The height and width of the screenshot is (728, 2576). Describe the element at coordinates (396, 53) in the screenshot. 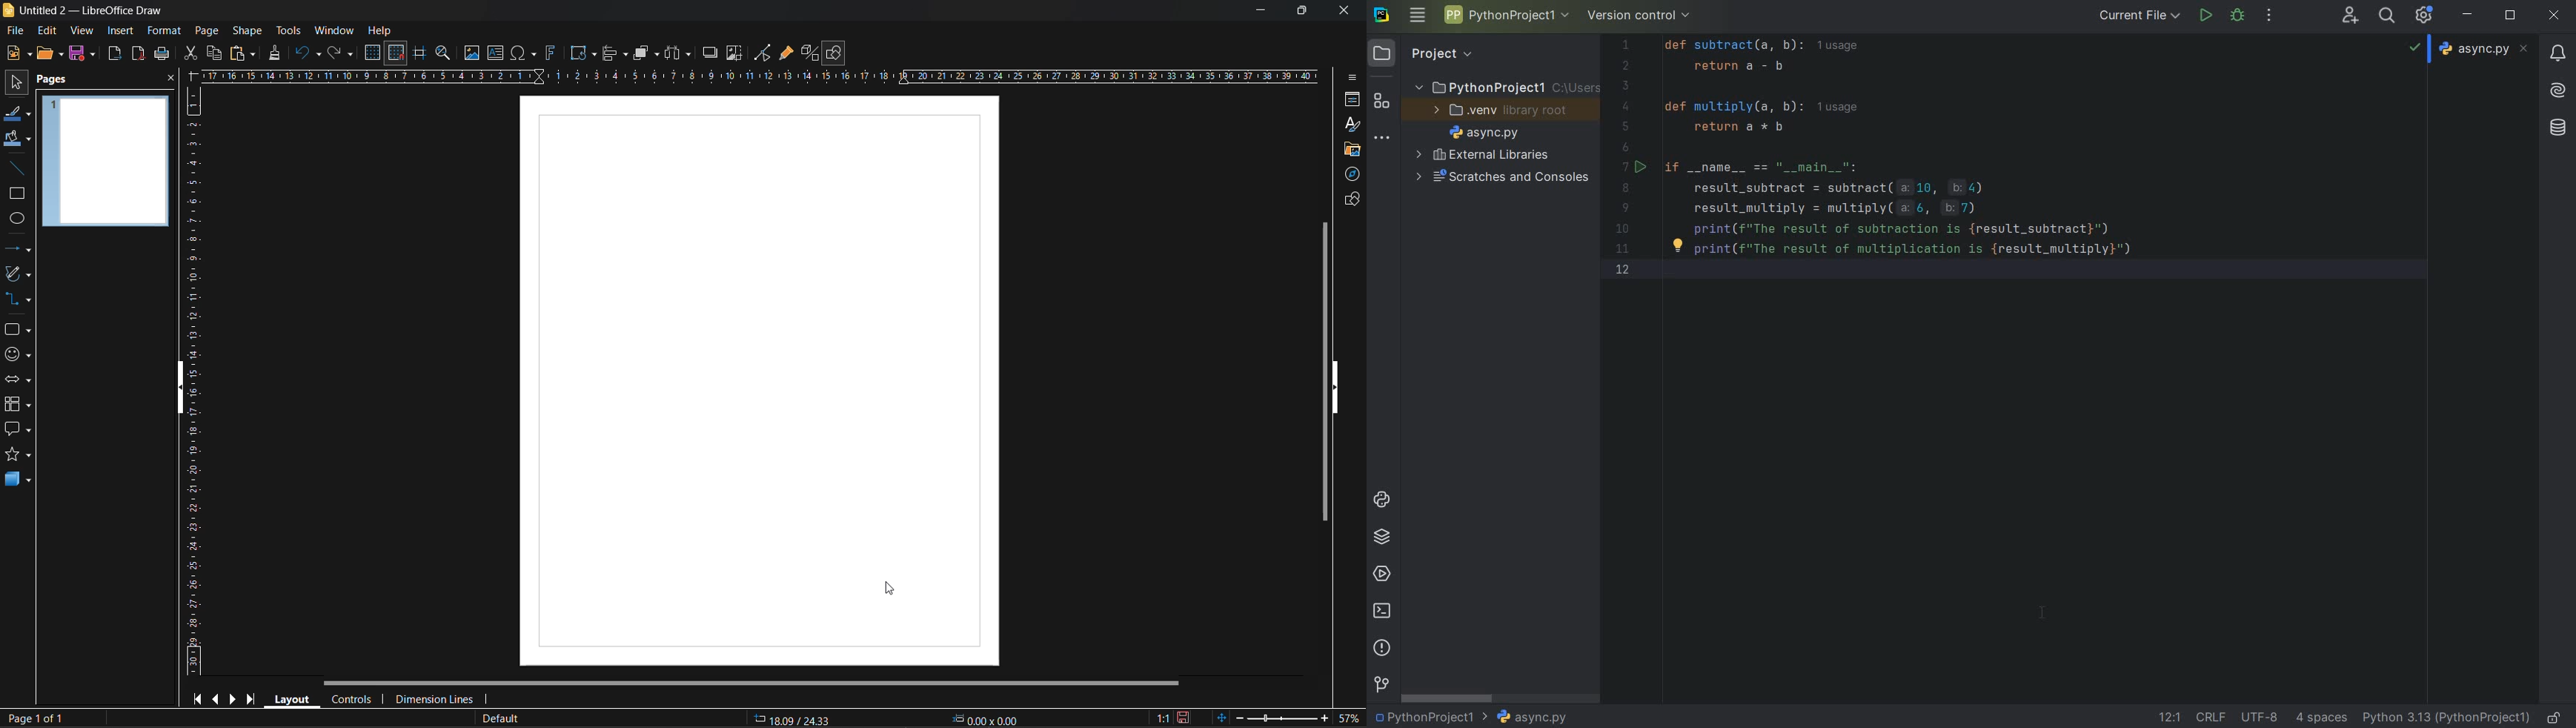

I see `snap to grid` at that location.